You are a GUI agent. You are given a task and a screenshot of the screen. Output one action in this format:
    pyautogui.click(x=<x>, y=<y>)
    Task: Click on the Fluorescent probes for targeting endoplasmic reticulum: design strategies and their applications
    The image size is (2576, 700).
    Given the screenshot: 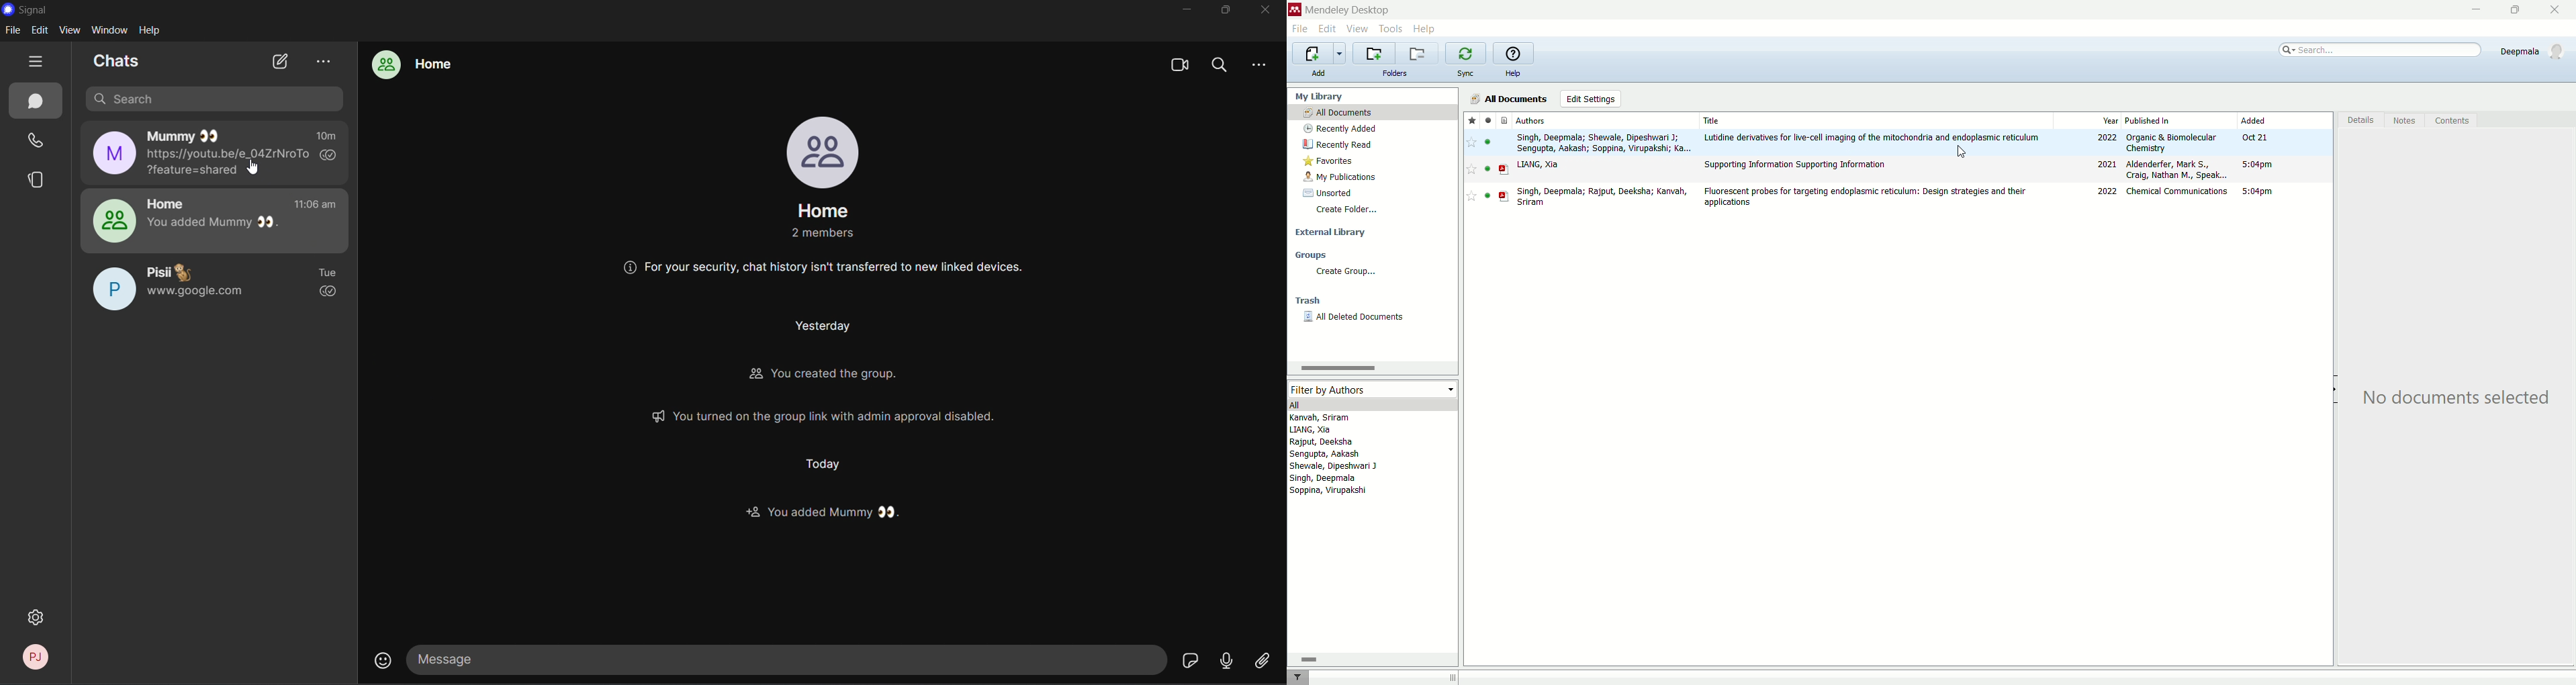 What is the action you would take?
    pyautogui.click(x=1864, y=197)
    